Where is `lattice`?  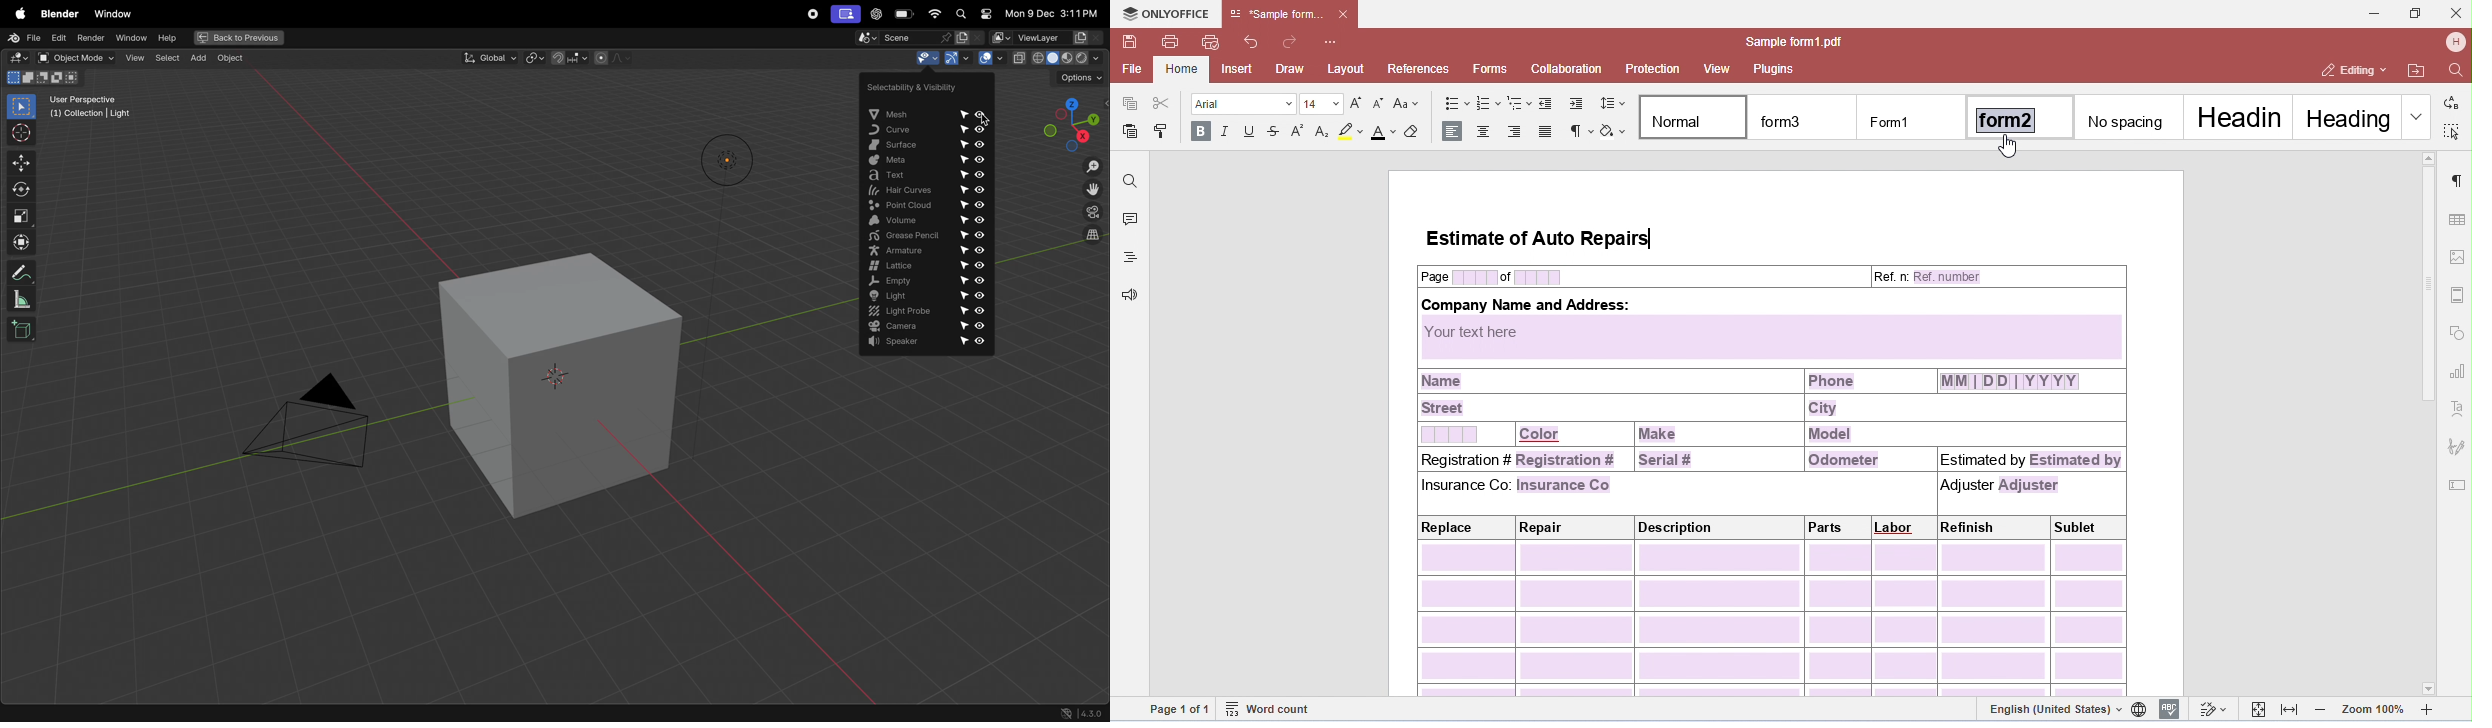 lattice is located at coordinates (925, 266).